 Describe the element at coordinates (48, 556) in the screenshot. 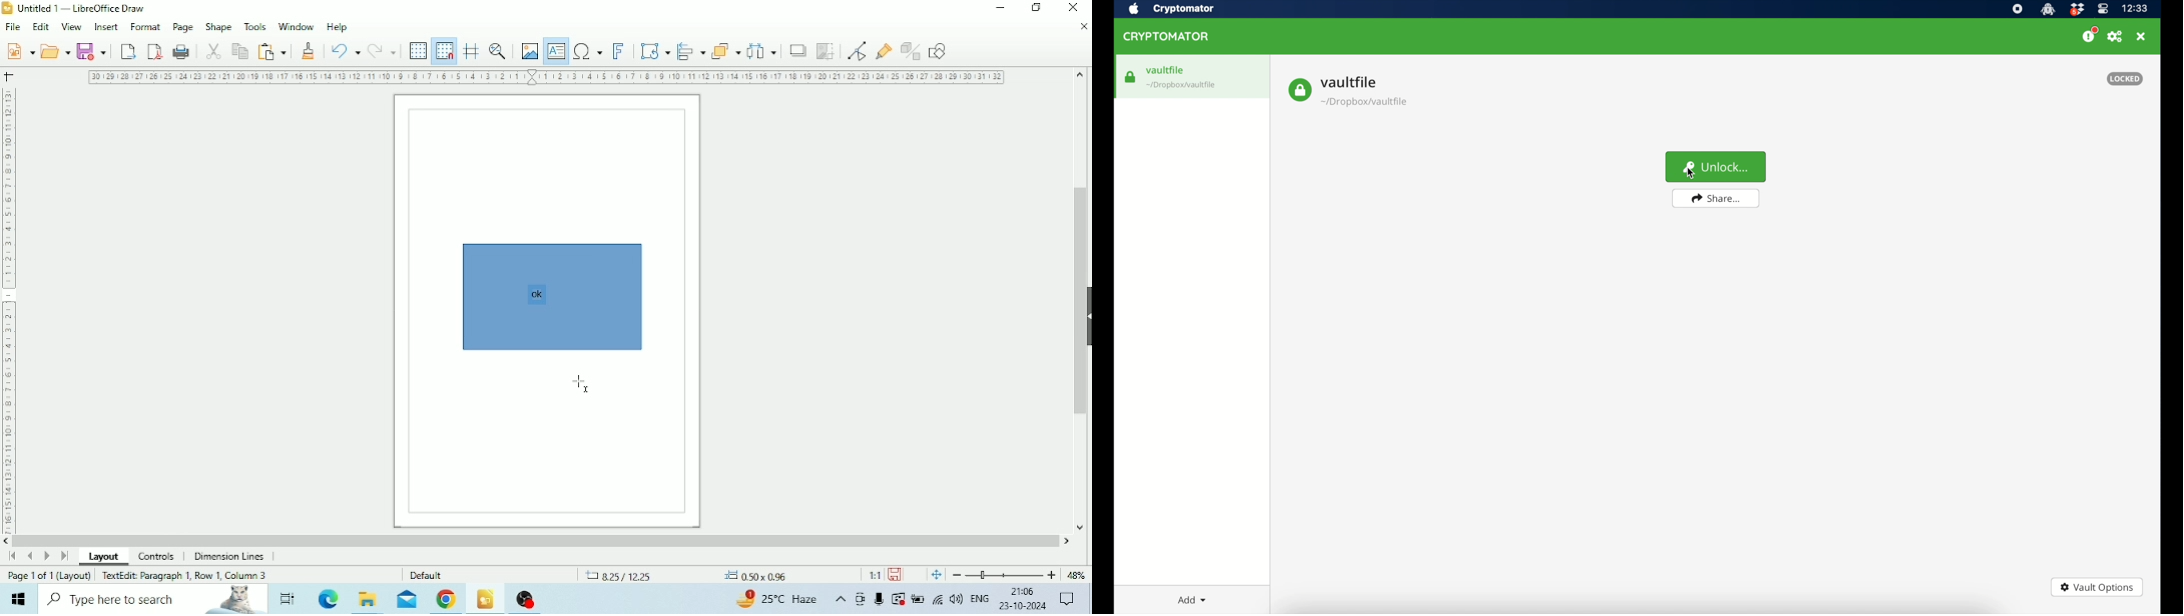

I see `Scroll to next page` at that location.